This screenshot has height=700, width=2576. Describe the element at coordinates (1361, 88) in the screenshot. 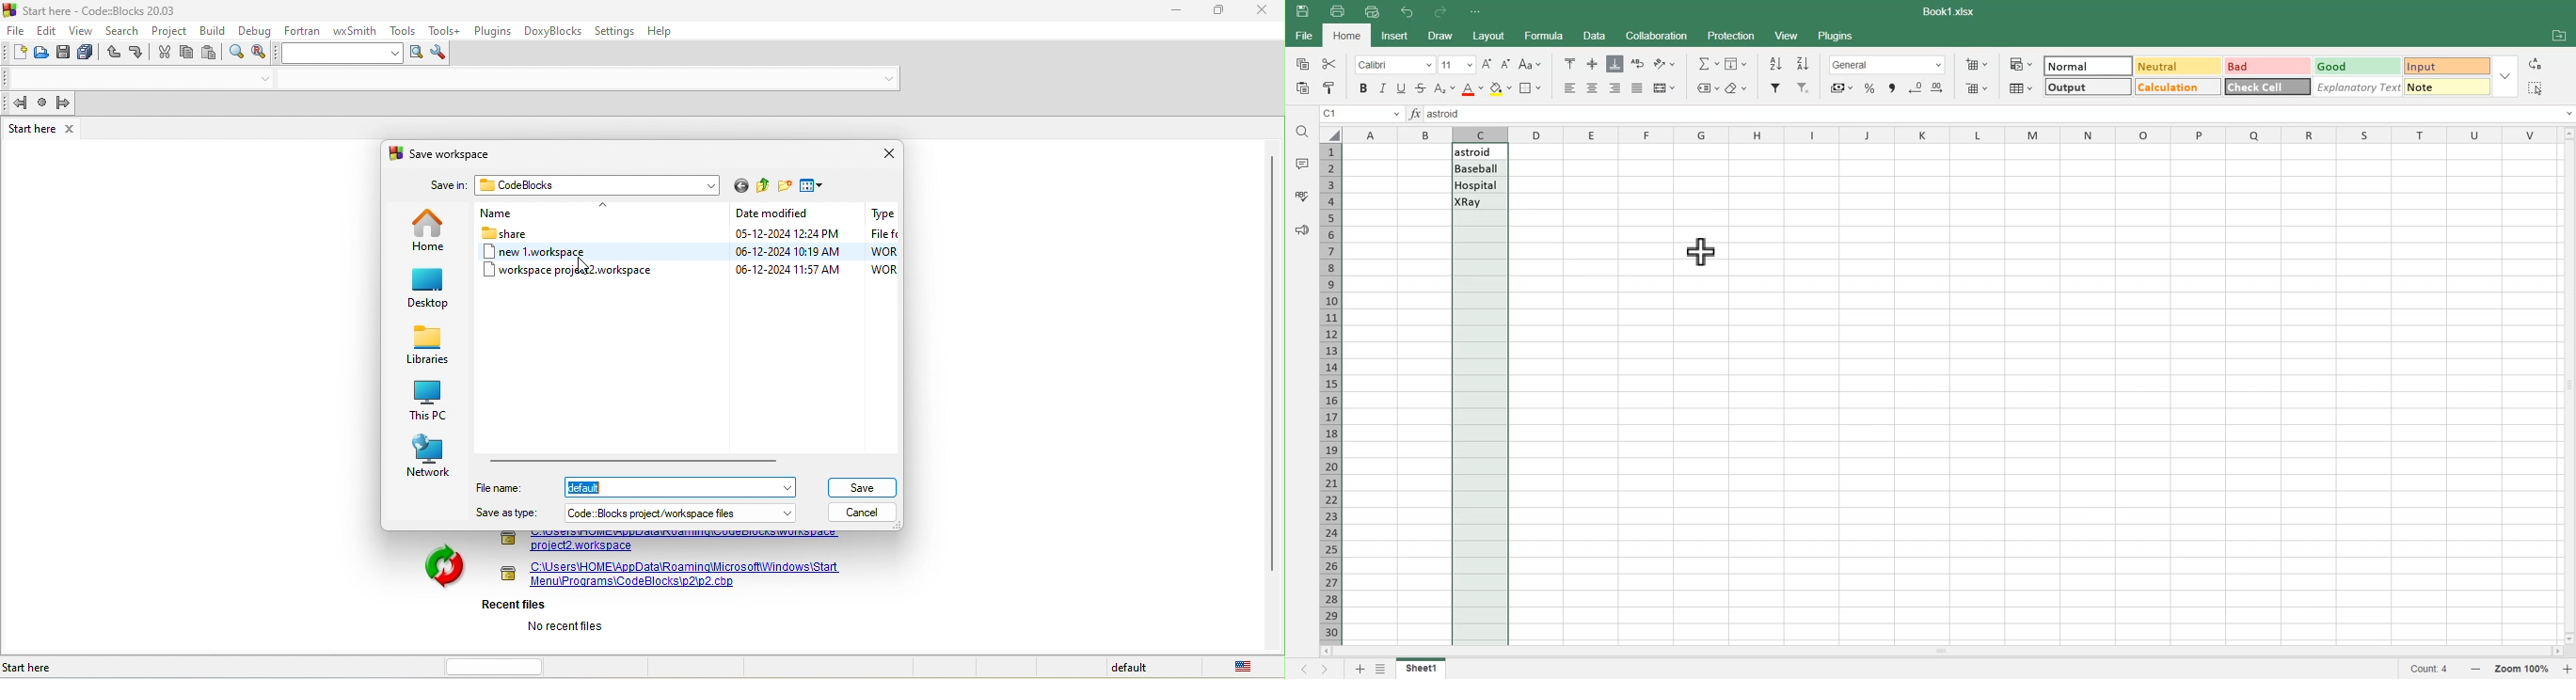

I see `Bold` at that location.